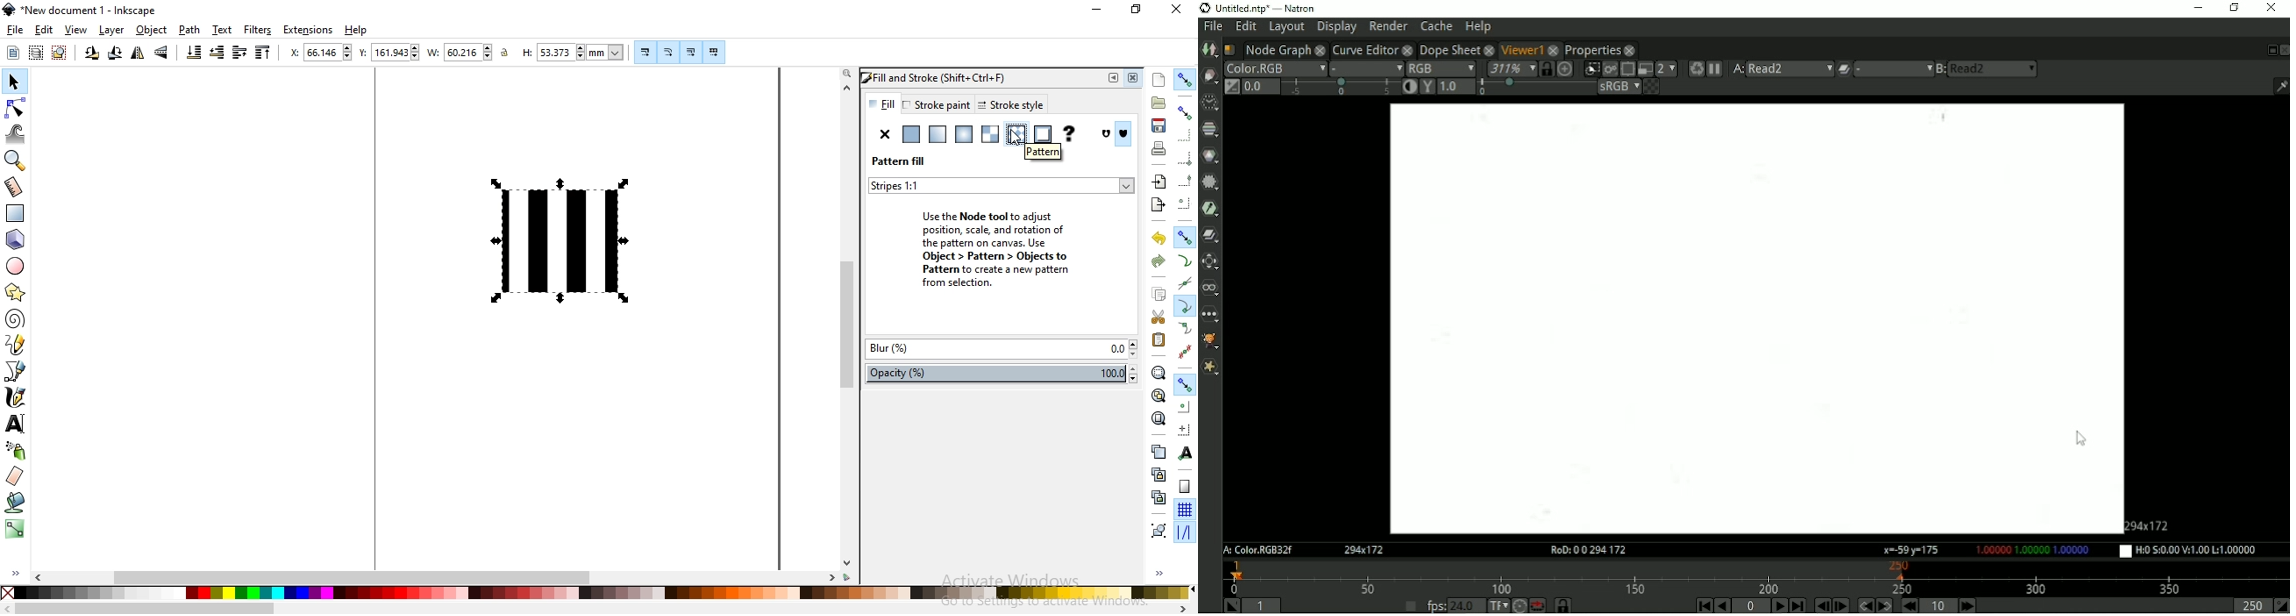  What do you see at coordinates (113, 55) in the screenshot?
I see `rotate 90 clockwiise` at bounding box center [113, 55].